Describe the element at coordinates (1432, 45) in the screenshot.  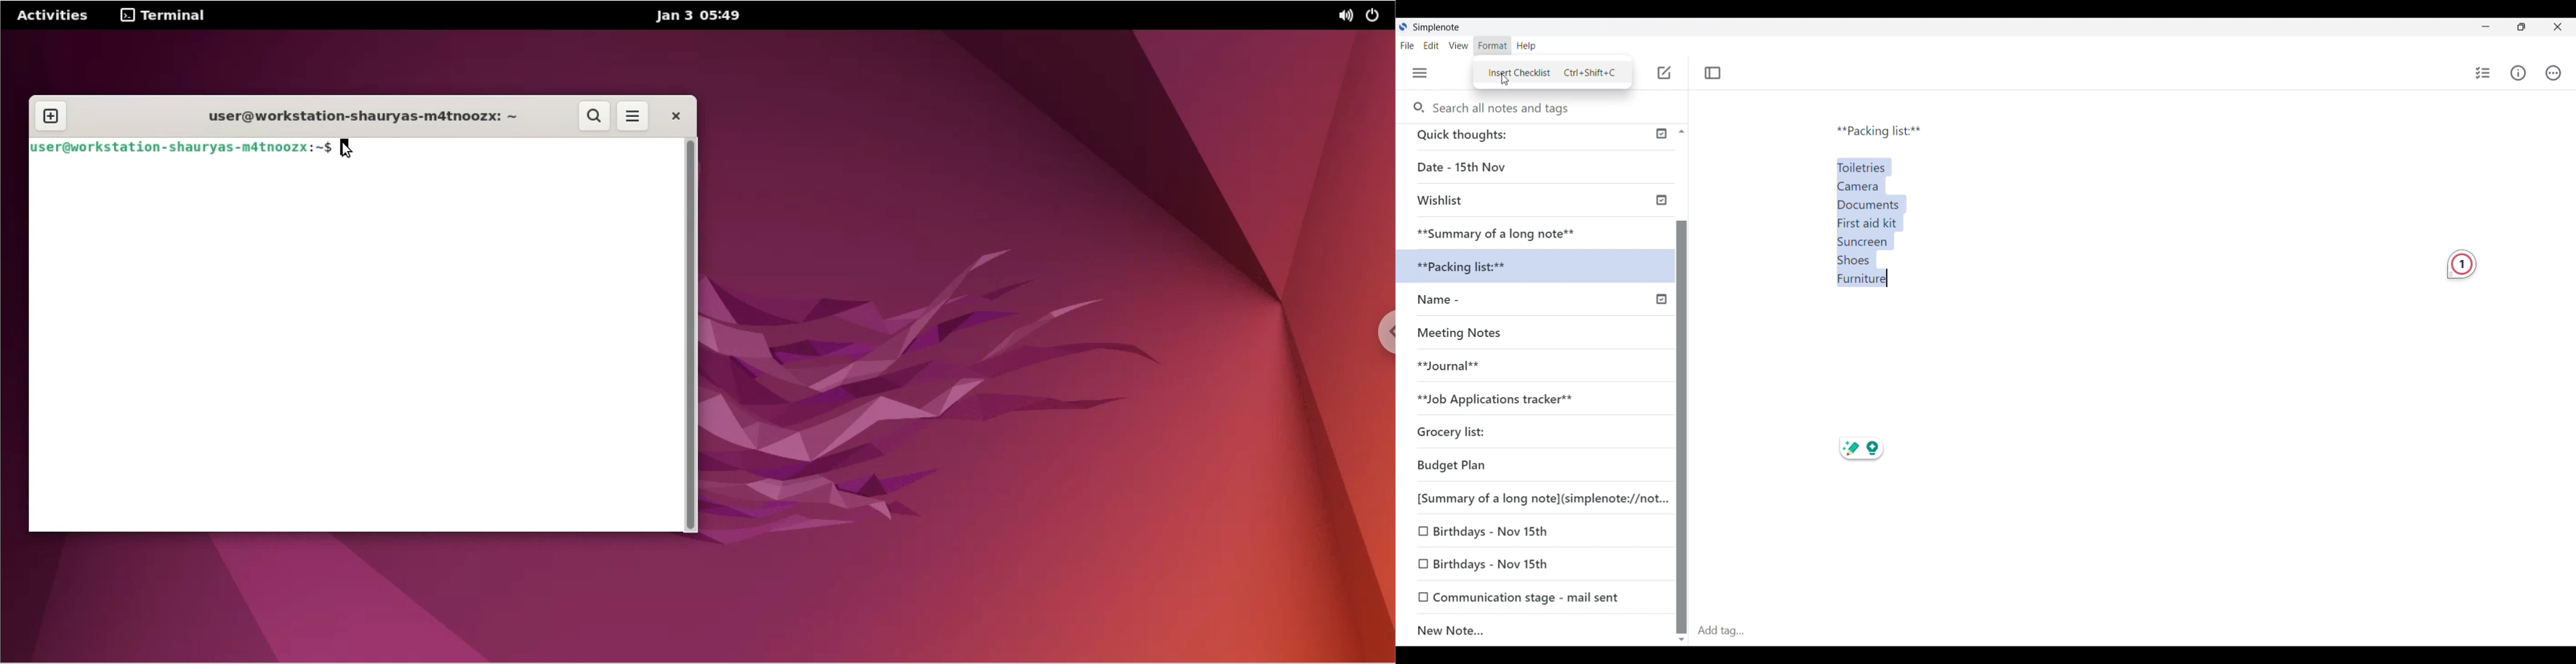
I see `Edit menu` at that location.